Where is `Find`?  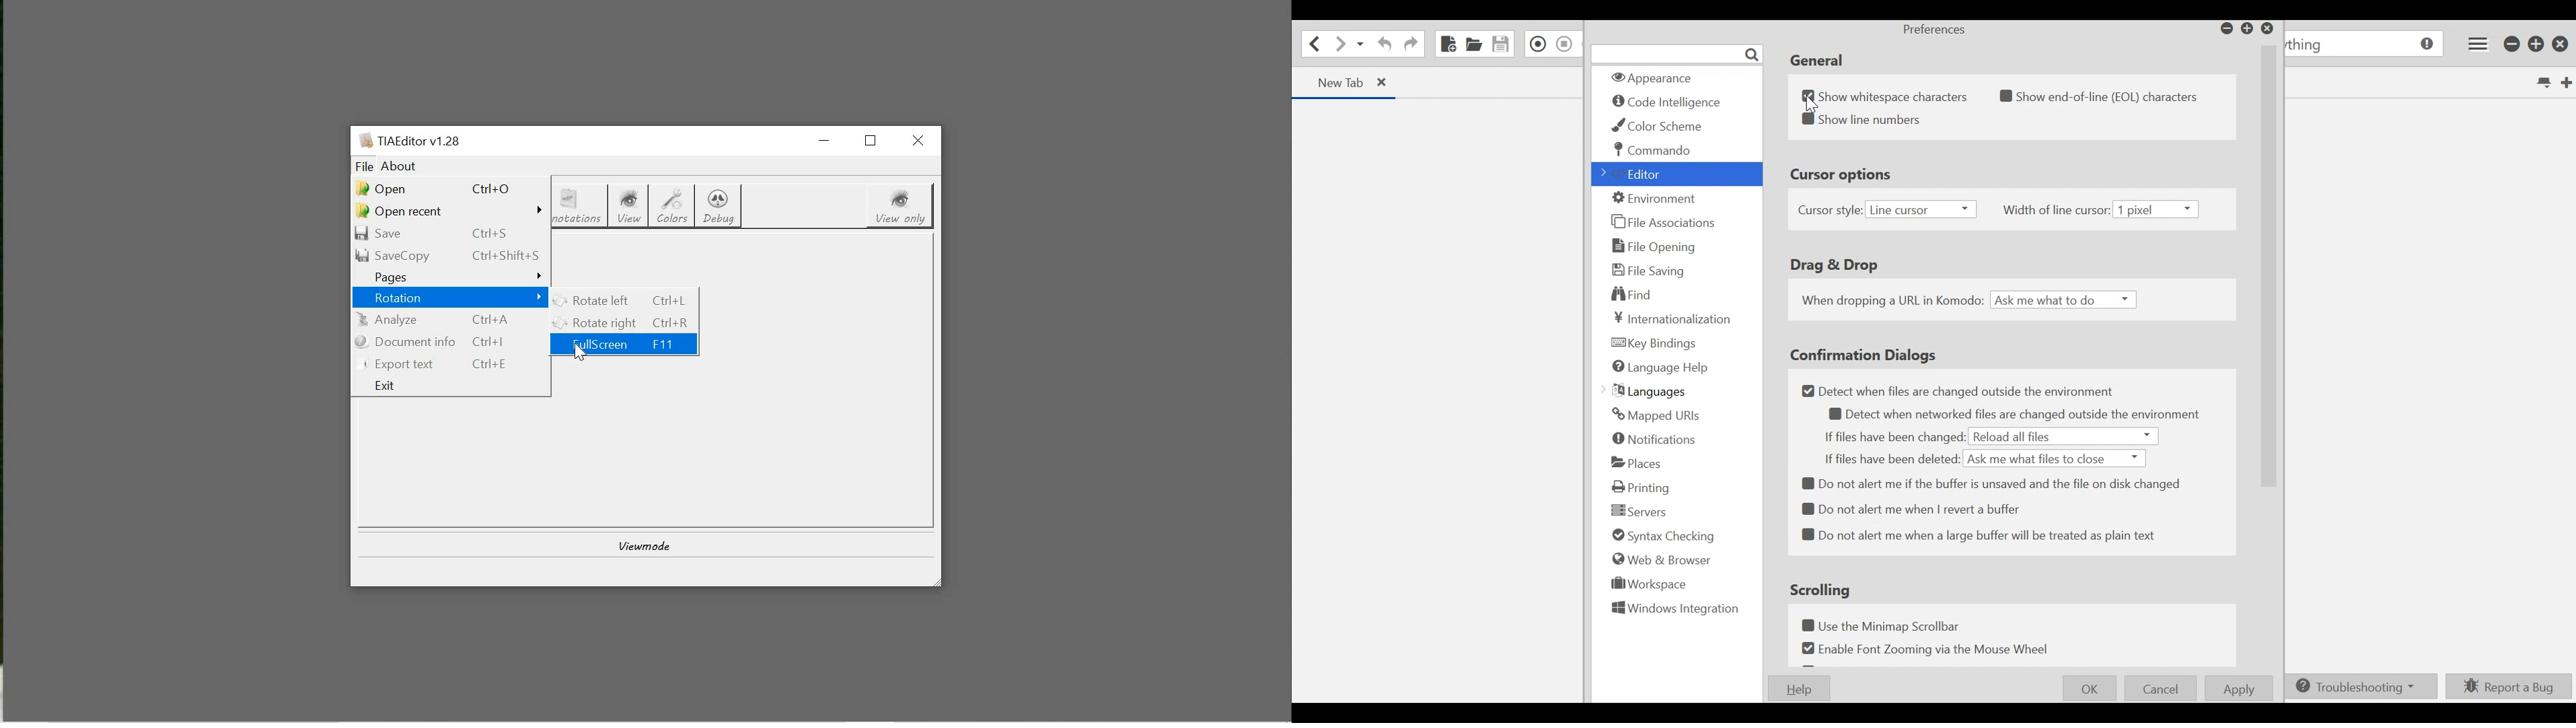
Find is located at coordinates (1638, 295).